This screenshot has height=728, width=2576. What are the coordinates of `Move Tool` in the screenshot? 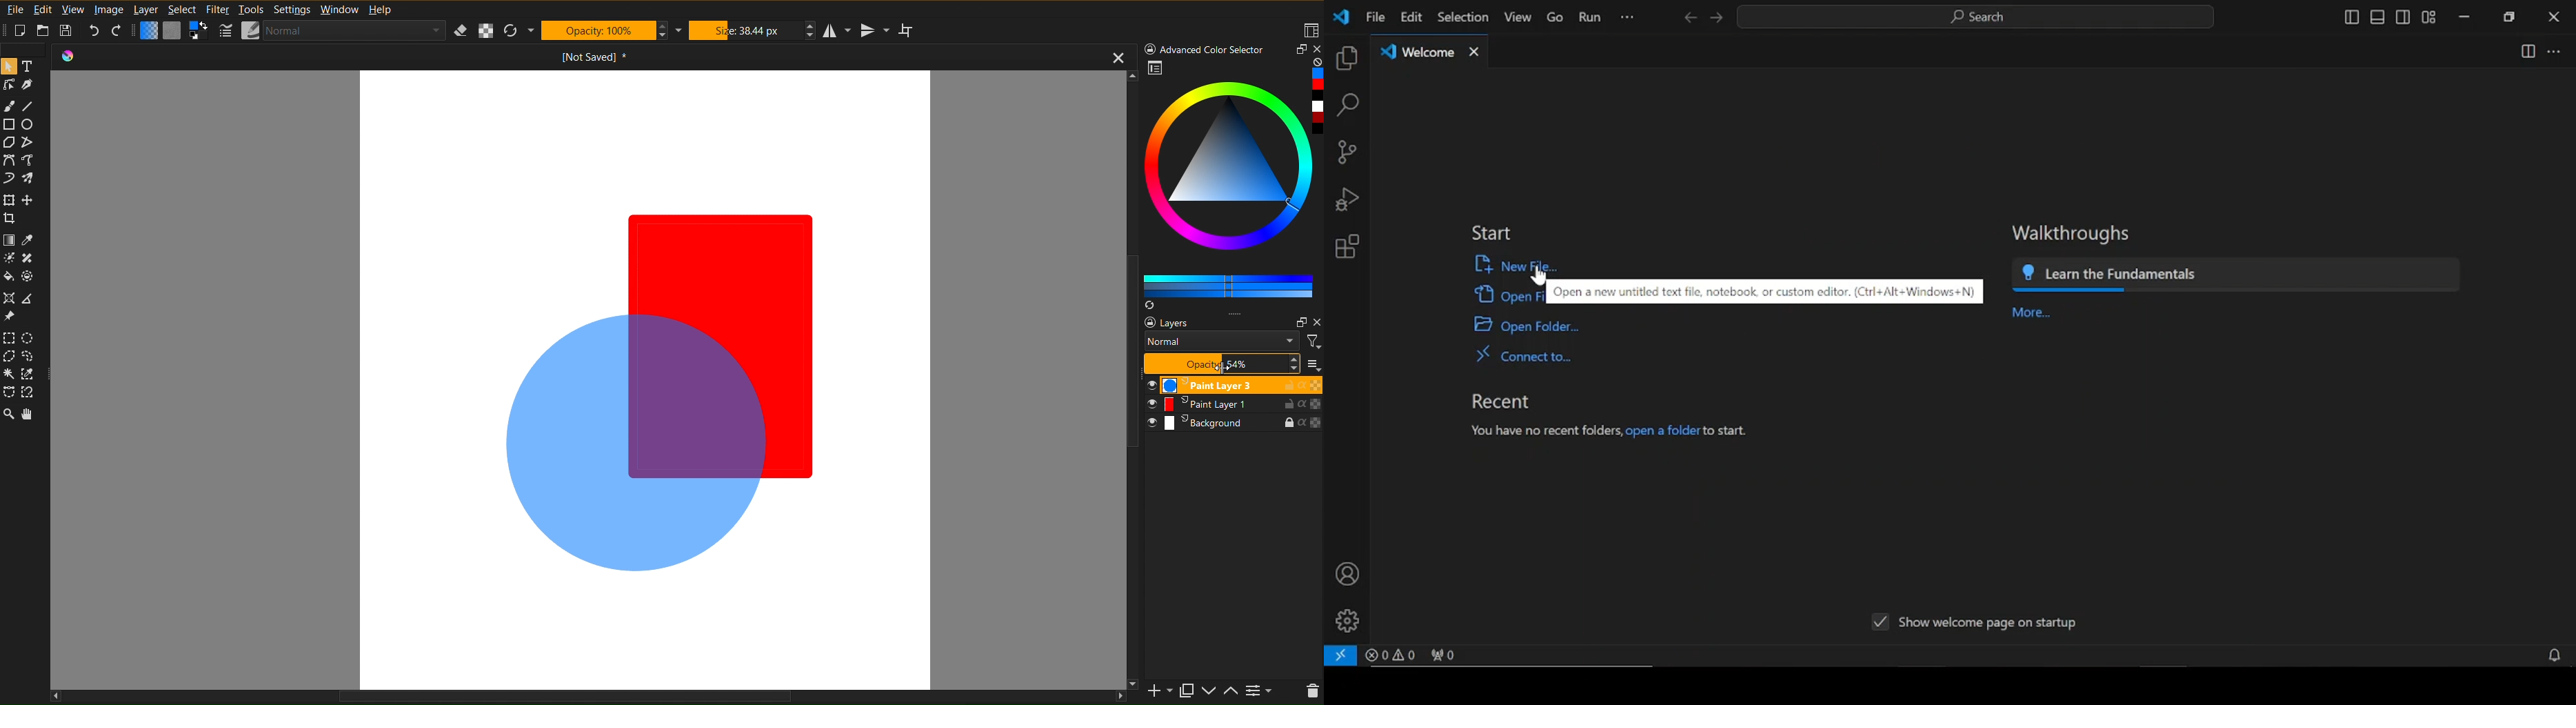 It's located at (30, 200).